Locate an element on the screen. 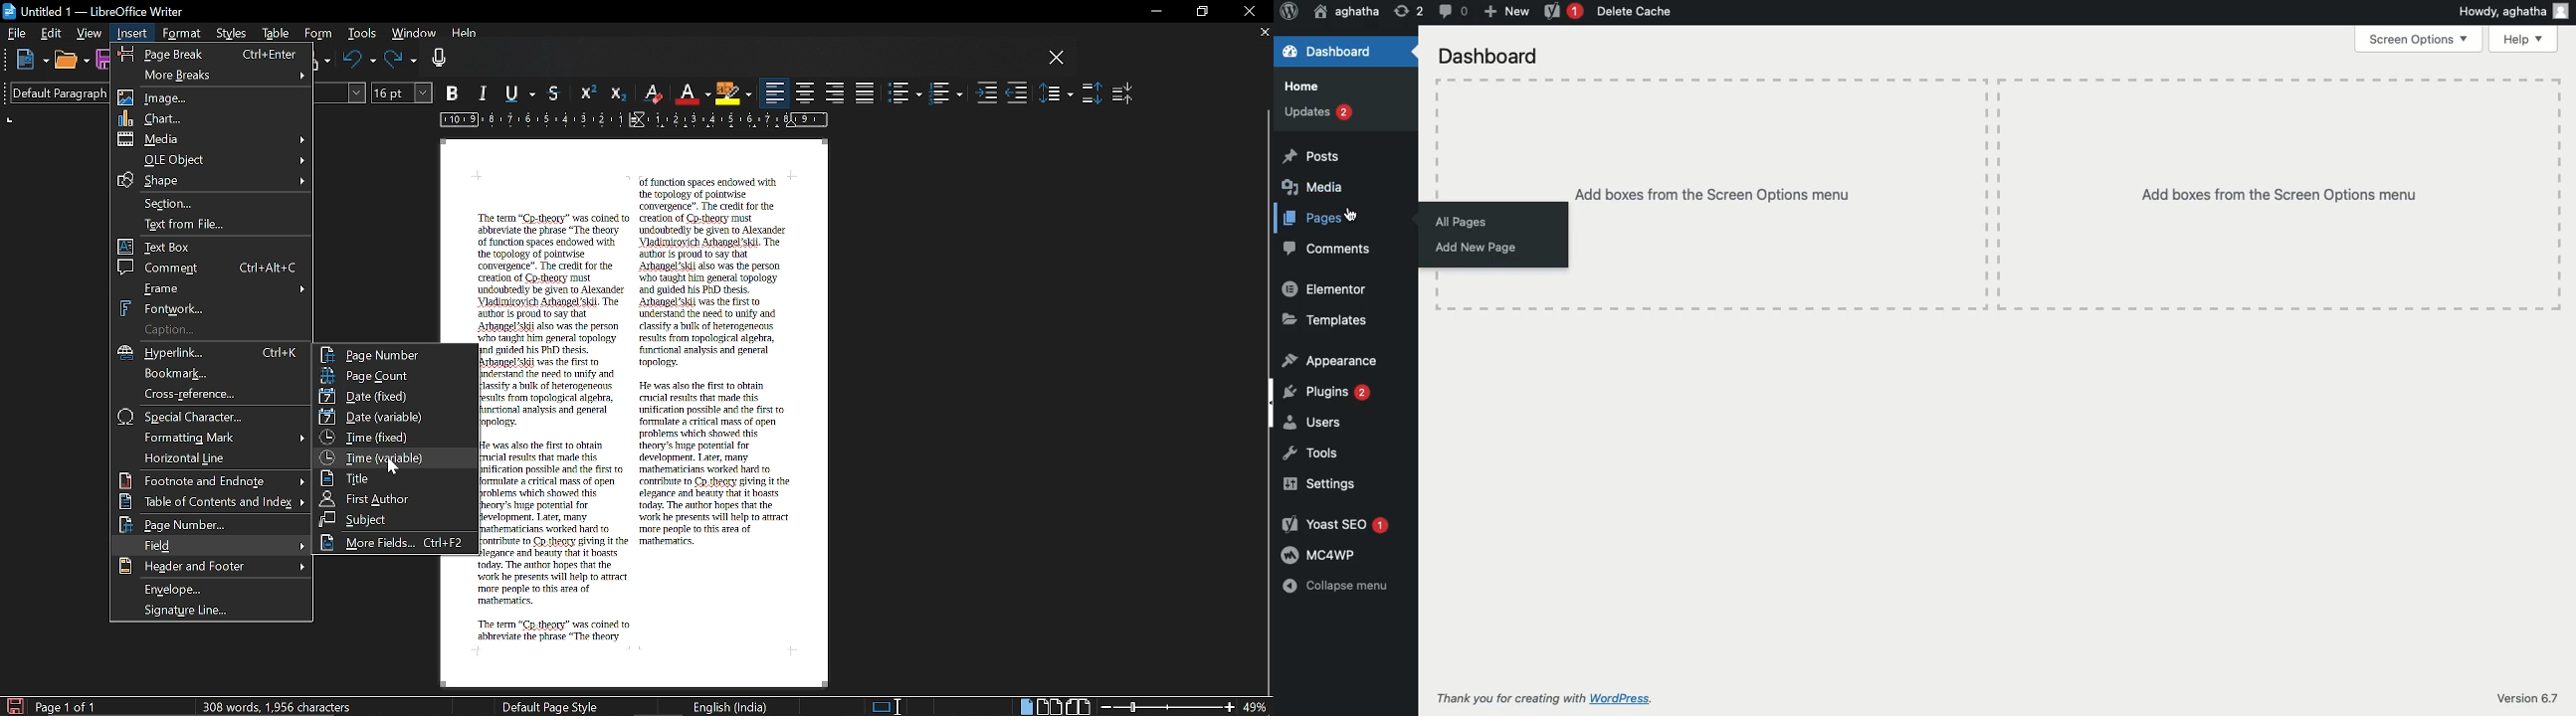  Decrease paragraph spacing is located at coordinates (1123, 92).